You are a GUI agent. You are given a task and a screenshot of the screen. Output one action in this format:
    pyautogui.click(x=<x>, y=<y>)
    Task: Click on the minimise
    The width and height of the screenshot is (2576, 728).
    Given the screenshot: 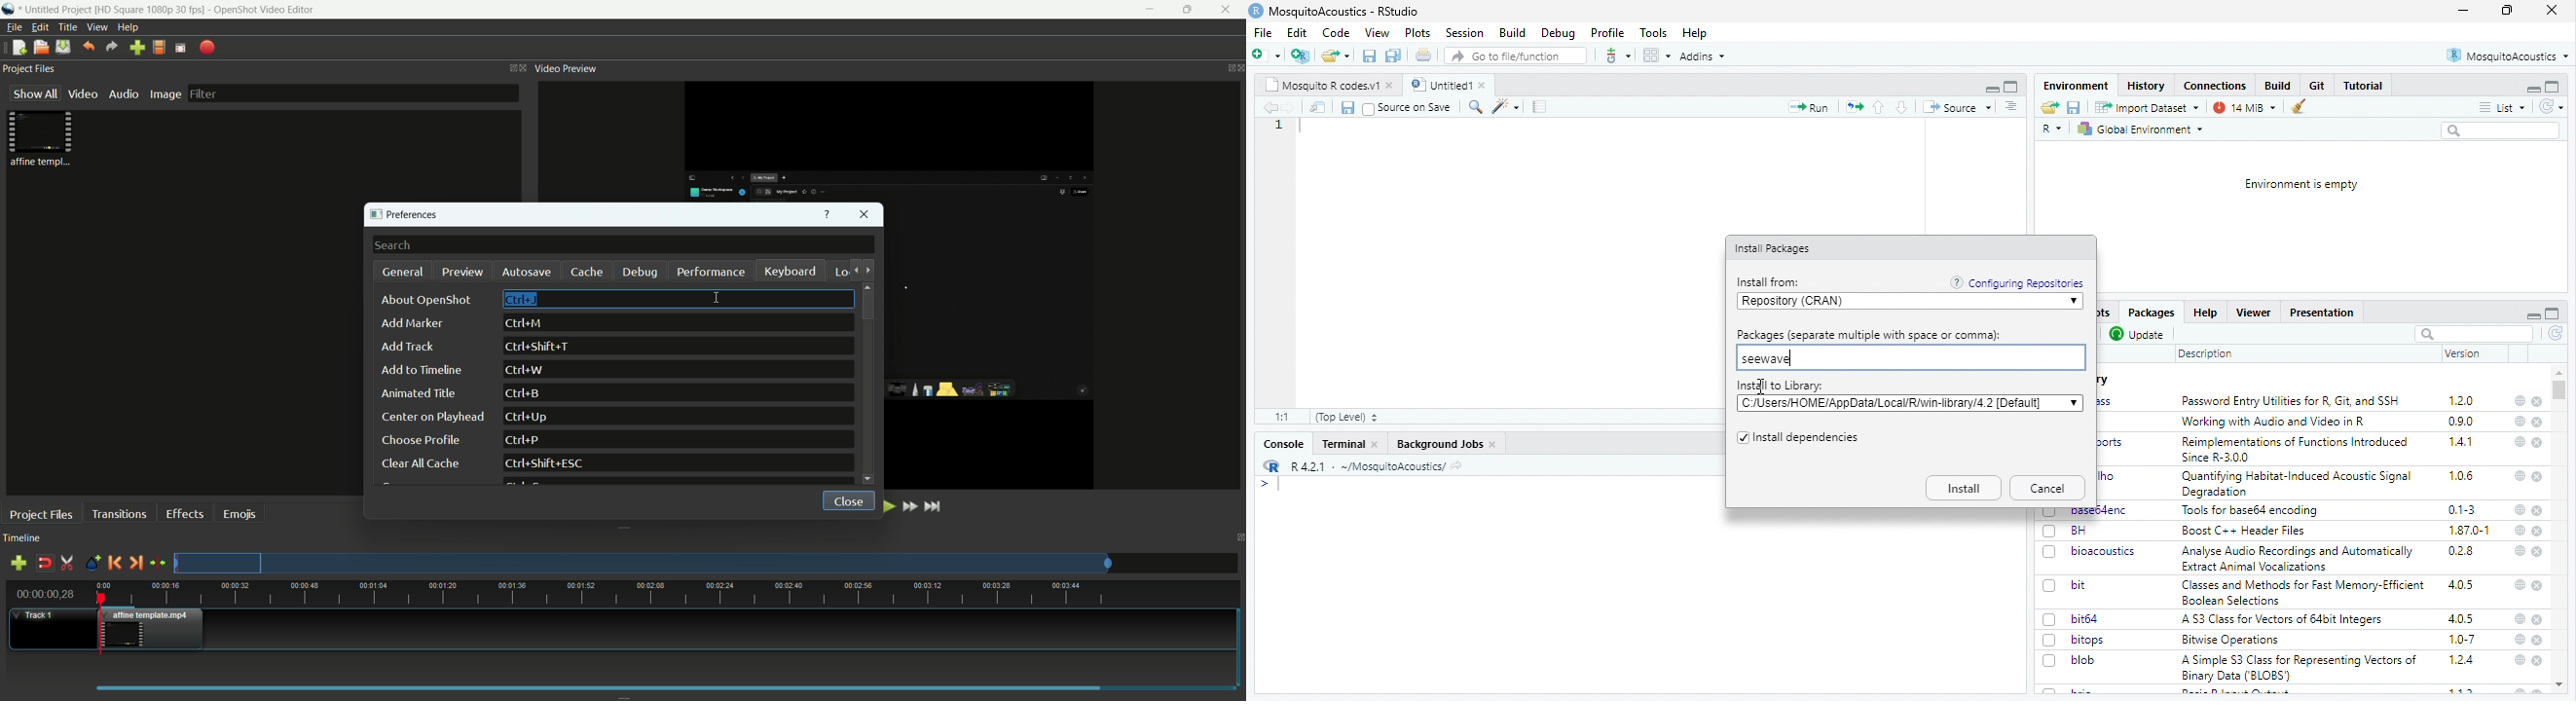 What is the action you would take?
    pyautogui.click(x=2534, y=90)
    